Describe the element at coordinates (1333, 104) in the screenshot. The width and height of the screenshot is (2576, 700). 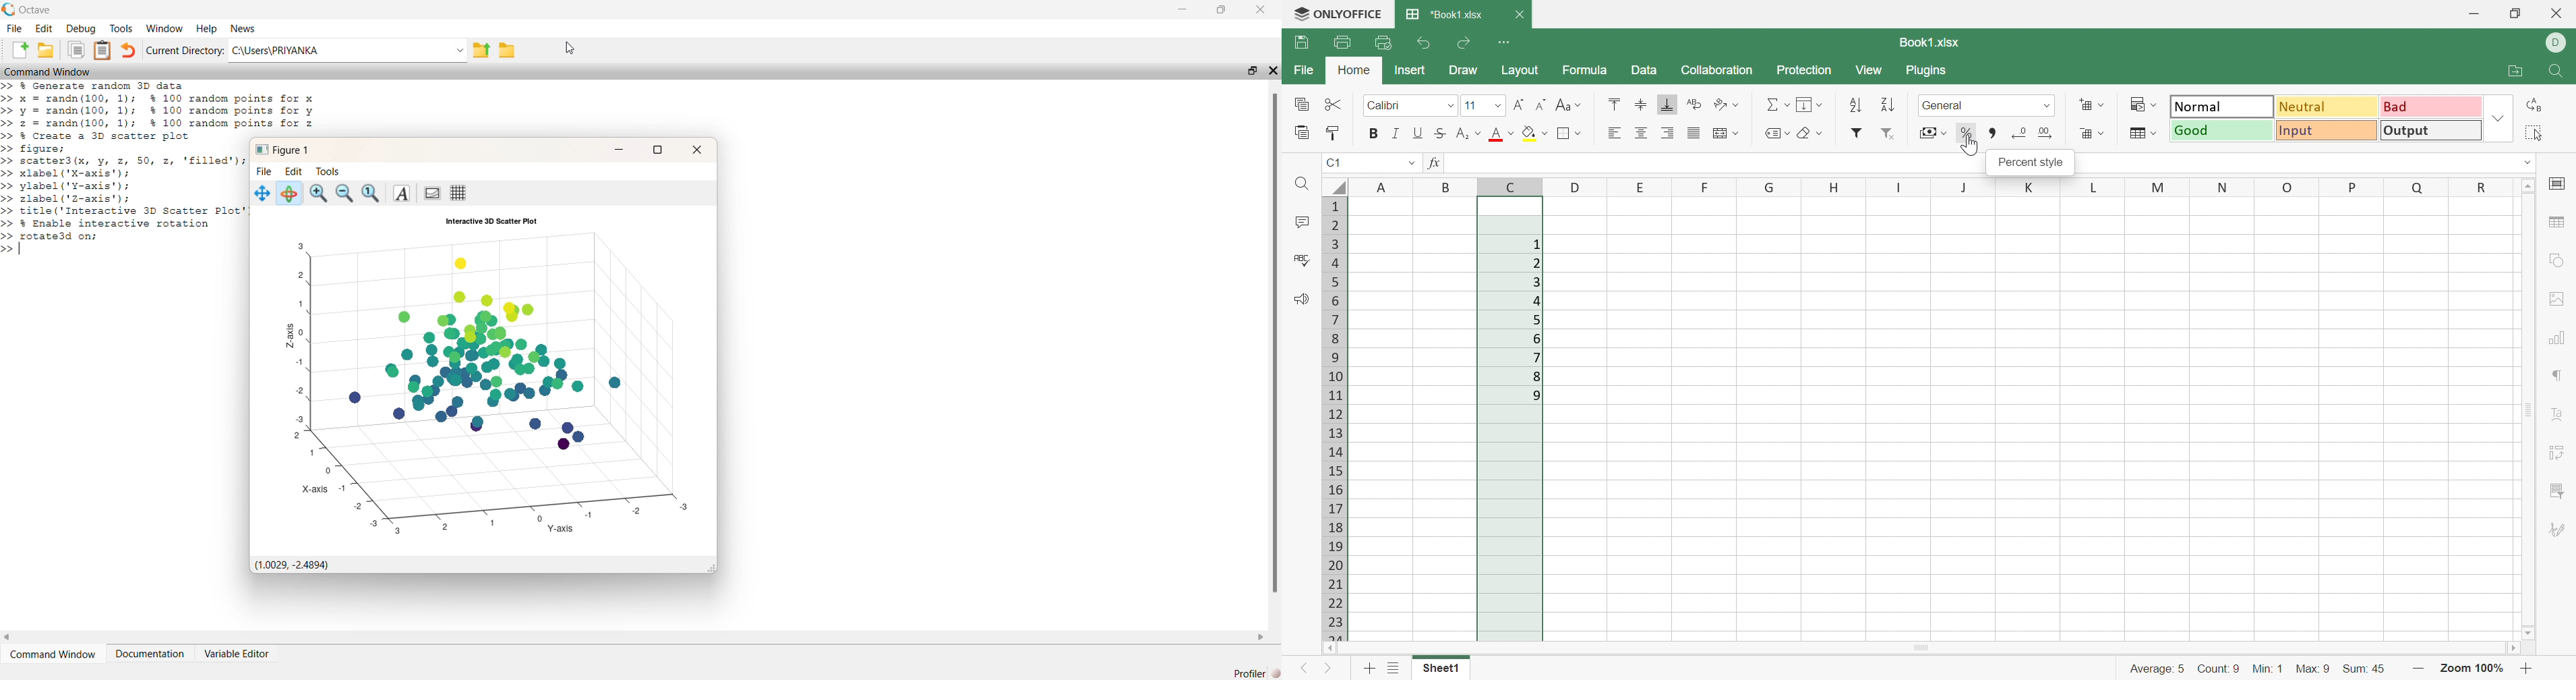
I see `Cut` at that location.